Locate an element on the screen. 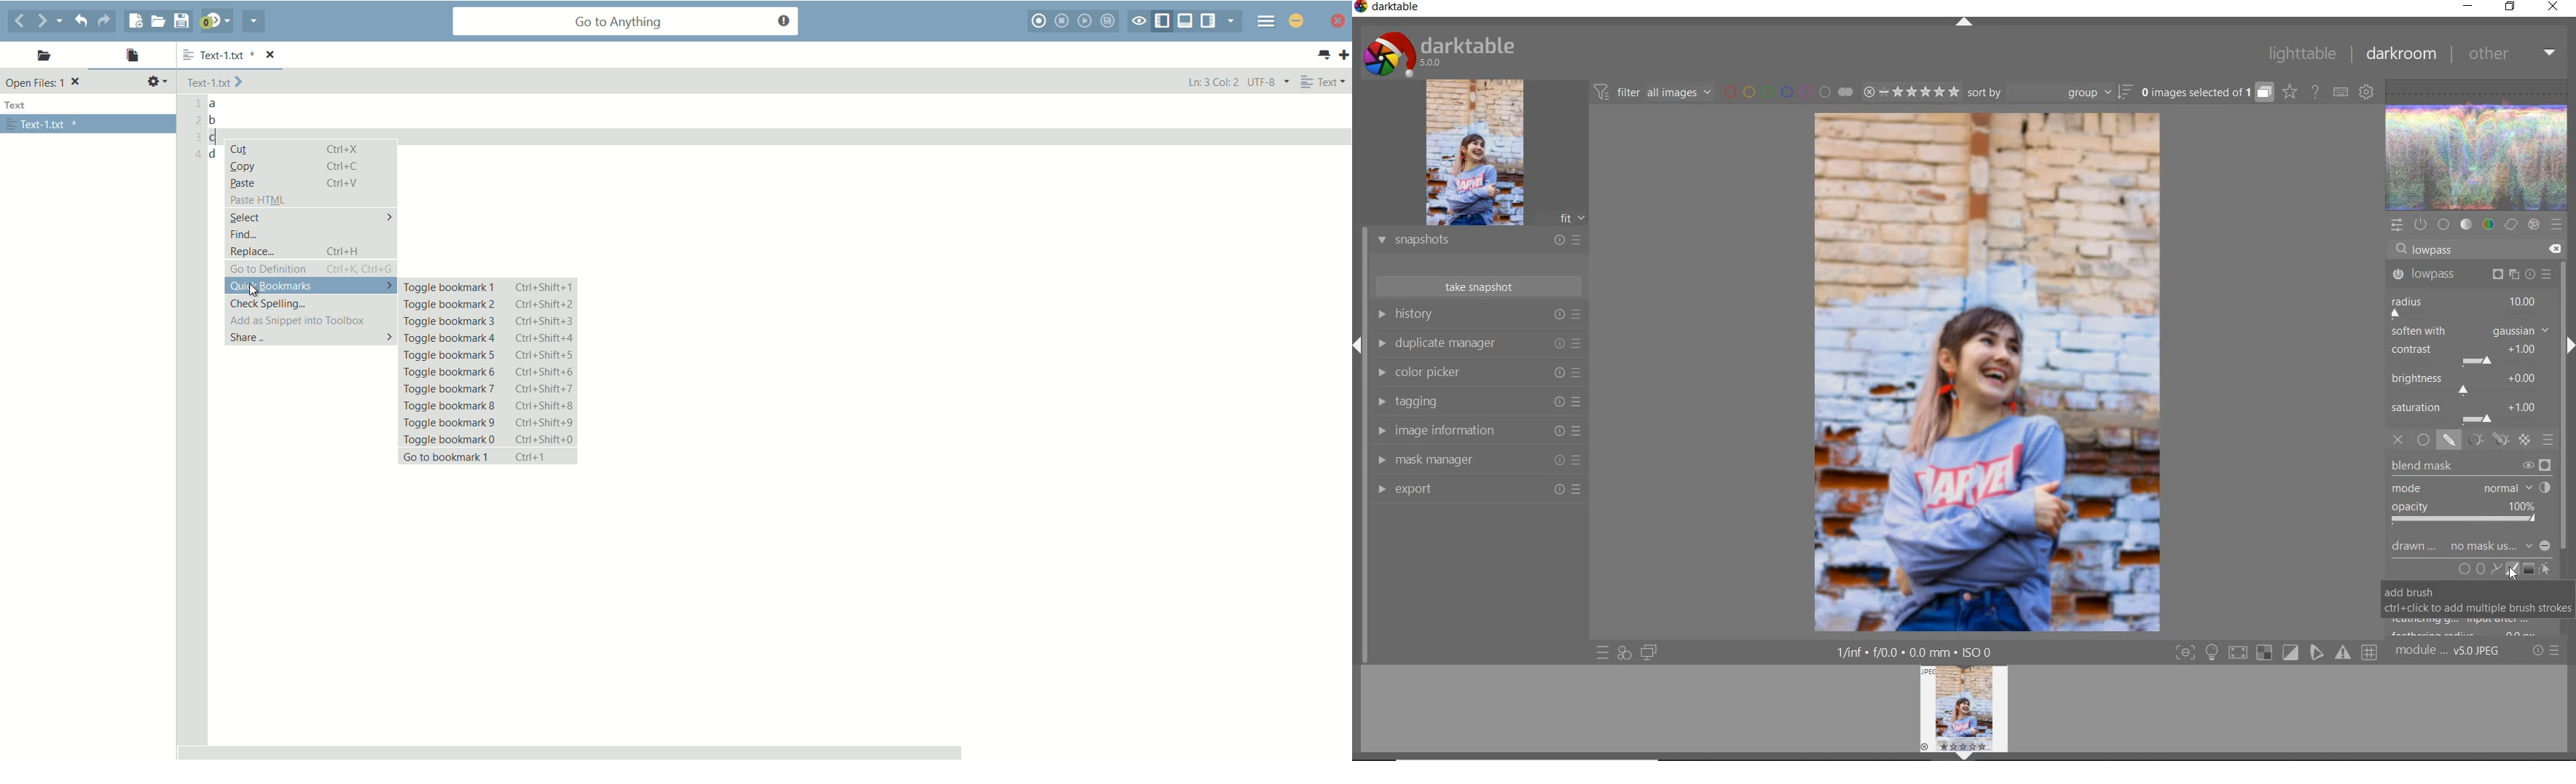 The width and height of the screenshot is (2576, 784). base is located at coordinates (2443, 225).